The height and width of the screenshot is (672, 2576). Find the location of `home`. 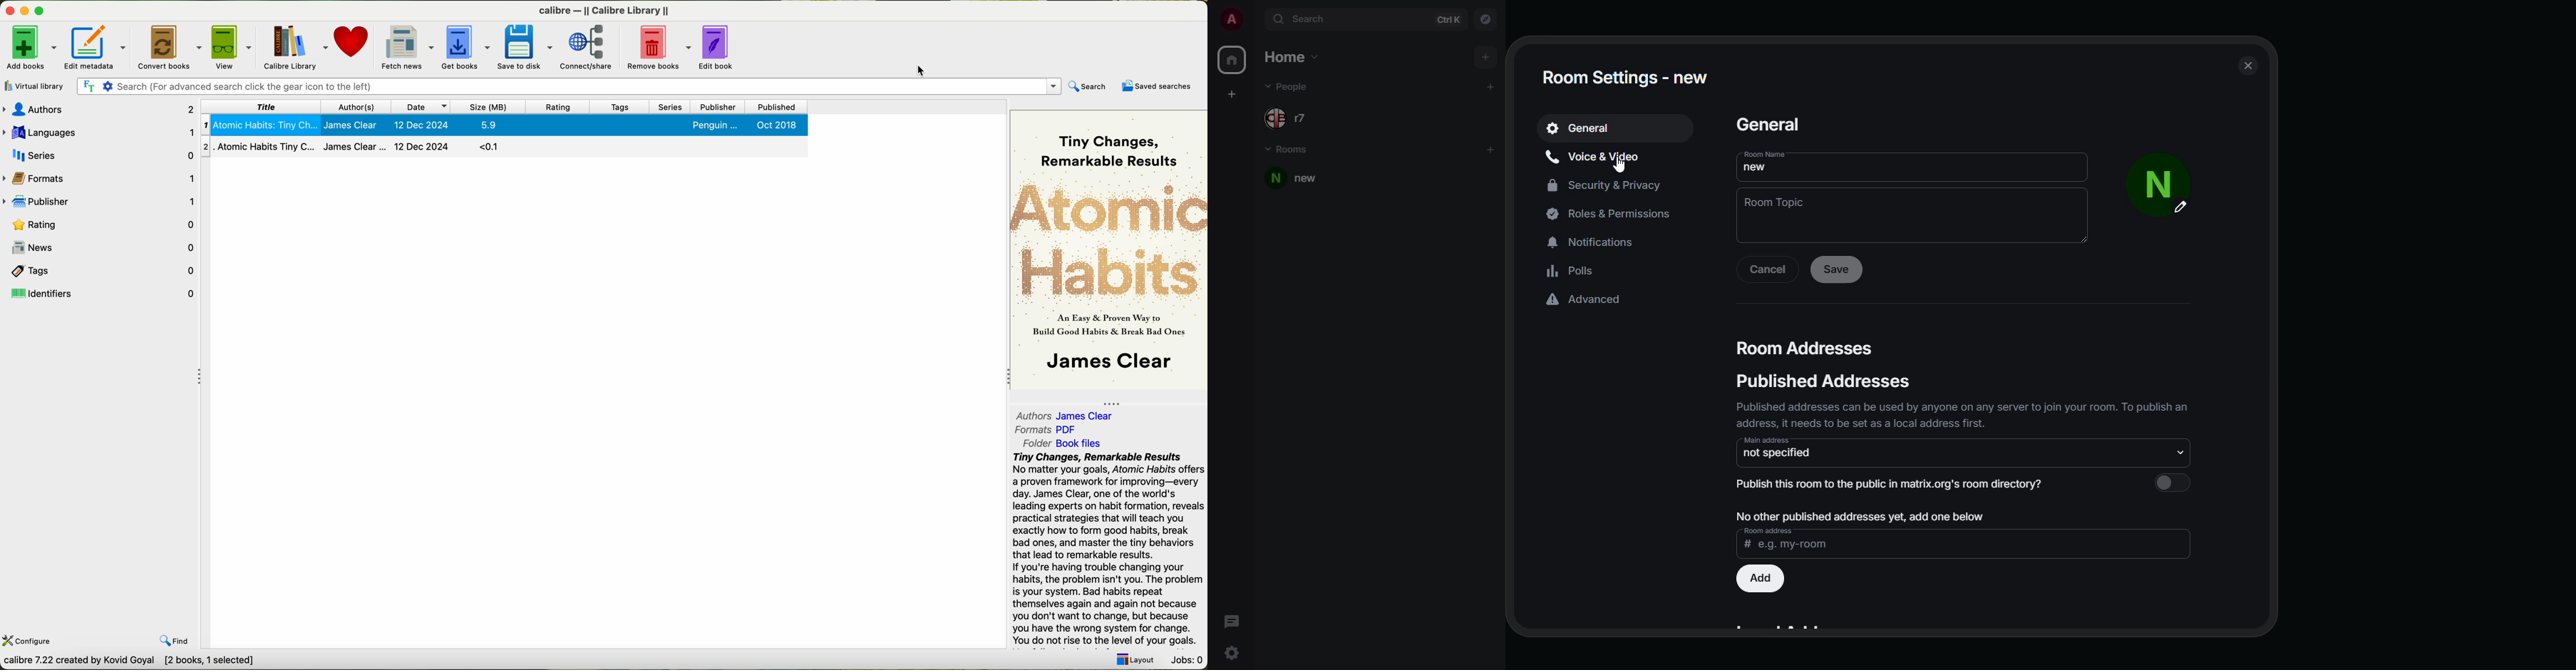

home is located at coordinates (1299, 56).